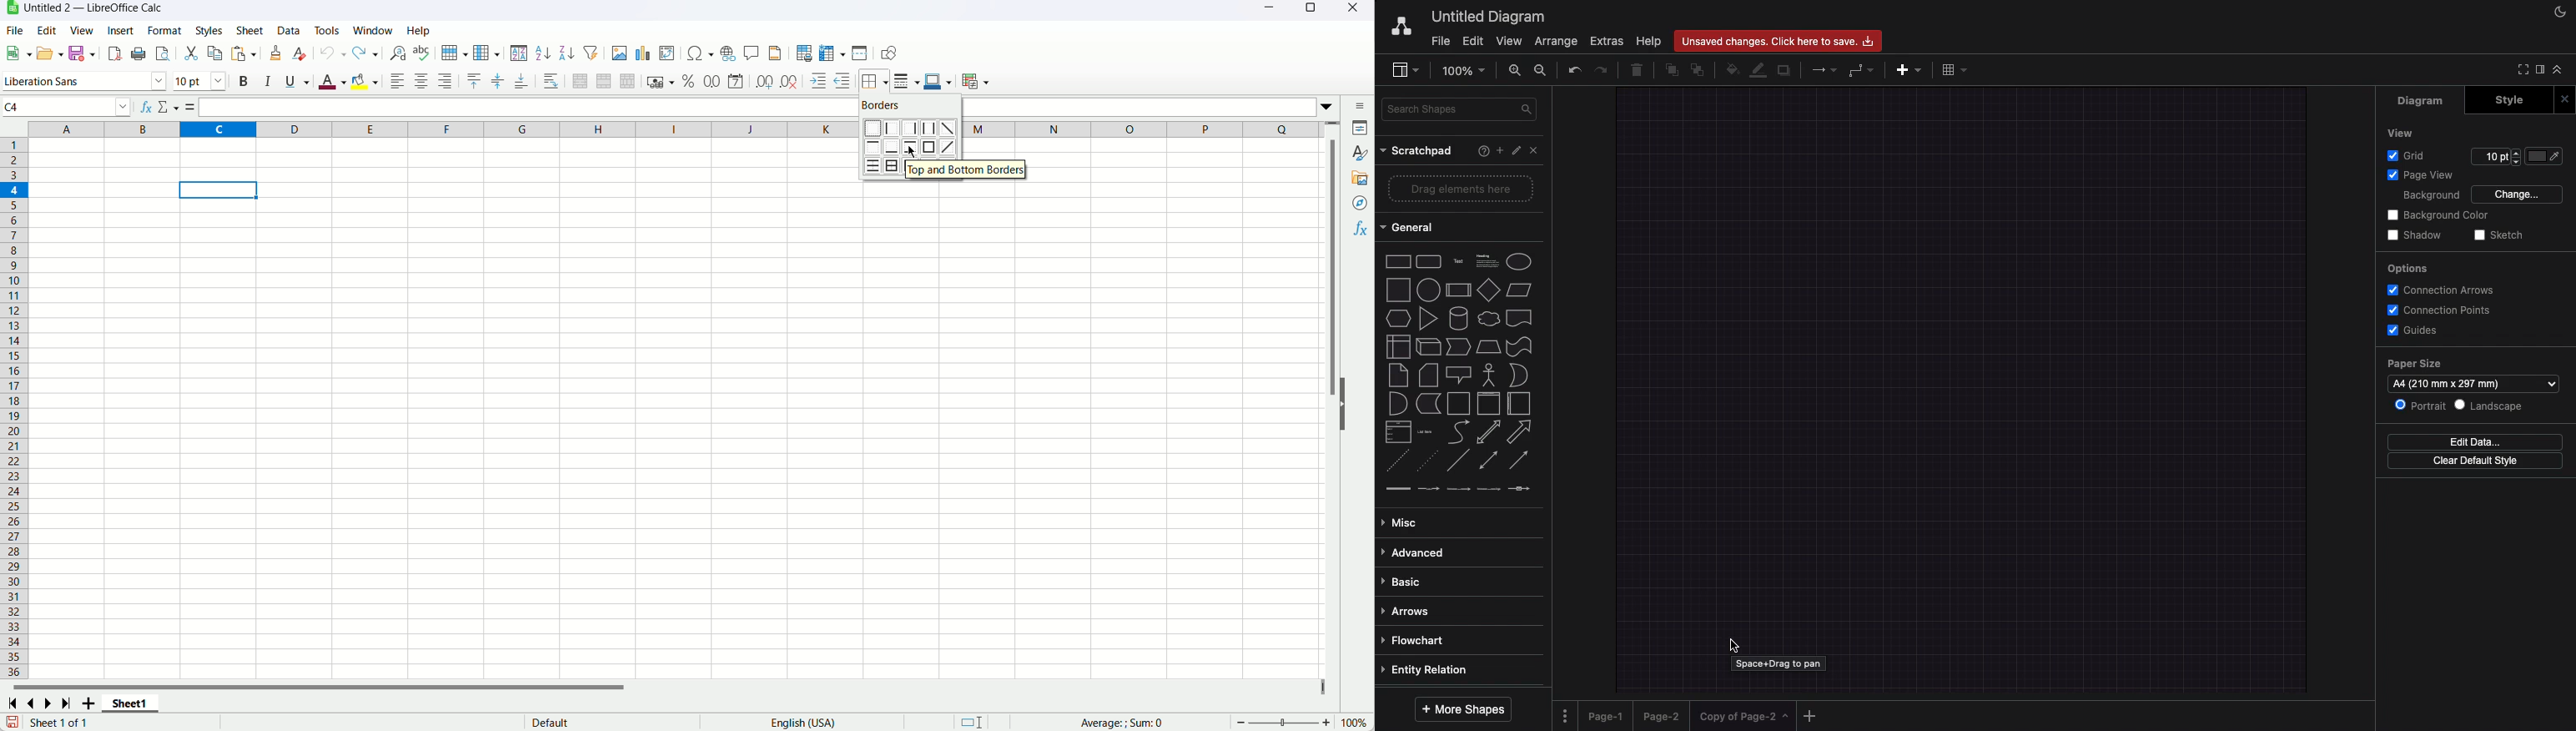 This screenshot has width=2576, height=756. What do you see at coordinates (1410, 229) in the screenshot?
I see `General` at bounding box center [1410, 229].